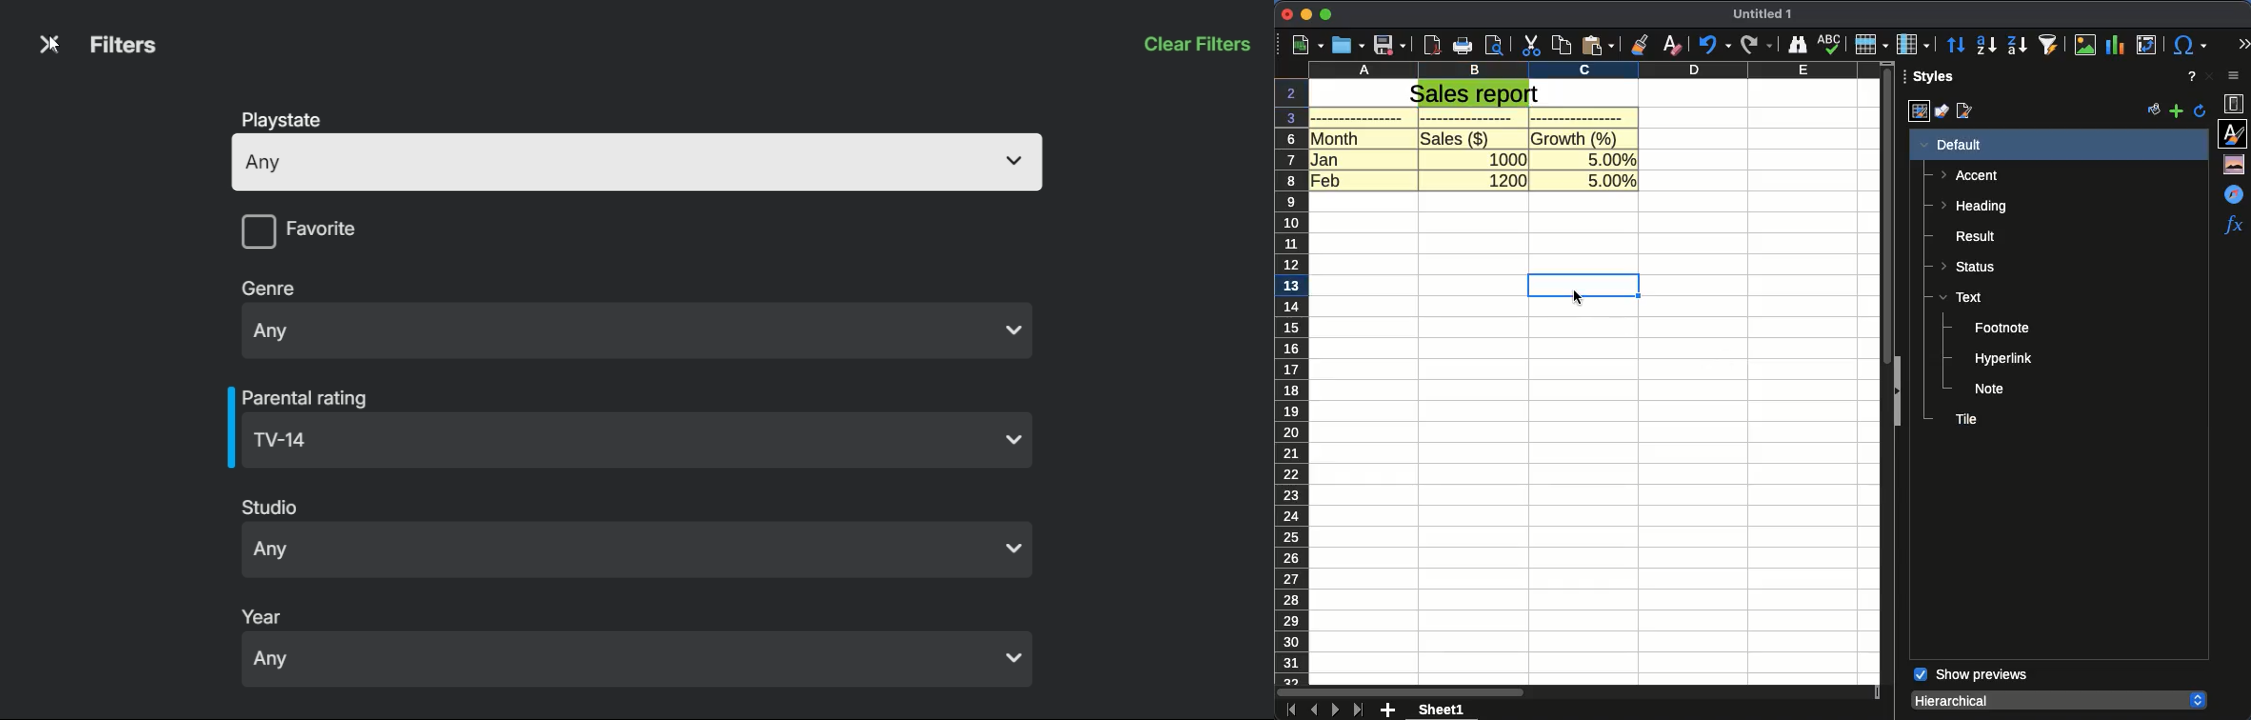 Image resolution: width=2268 pixels, height=728 pixels. I want to click on save, so click(1390, 45).